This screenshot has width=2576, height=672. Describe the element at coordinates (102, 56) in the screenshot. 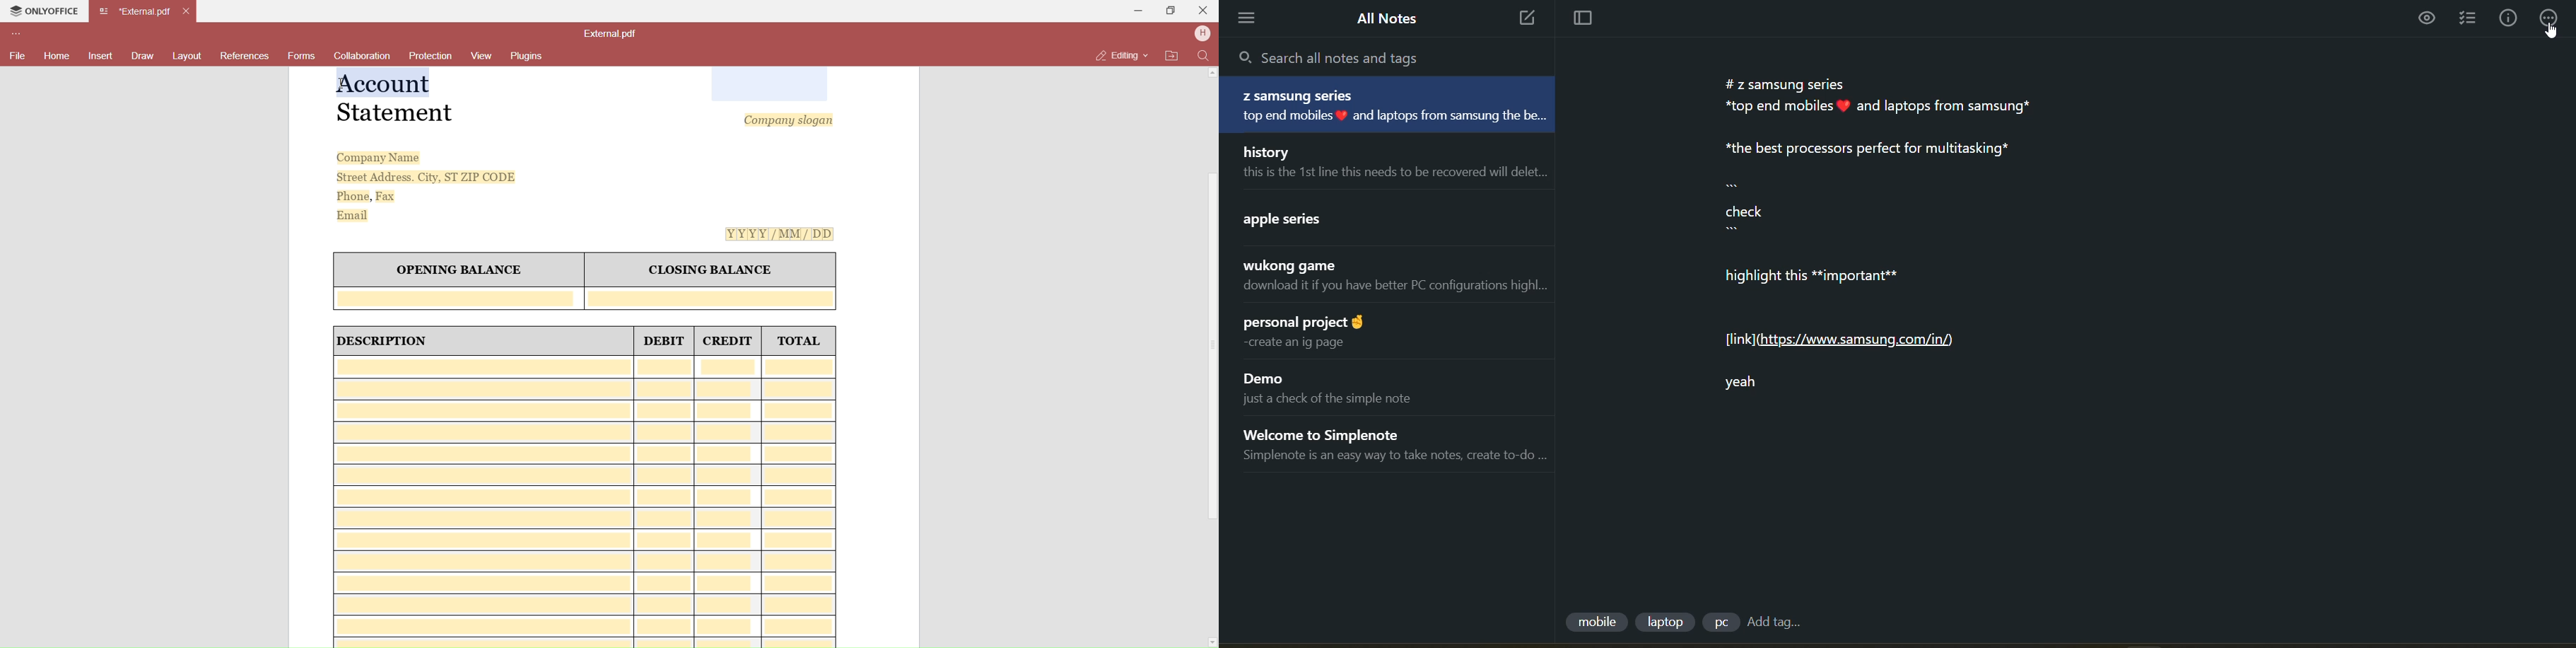

I see `Insert` at that location.